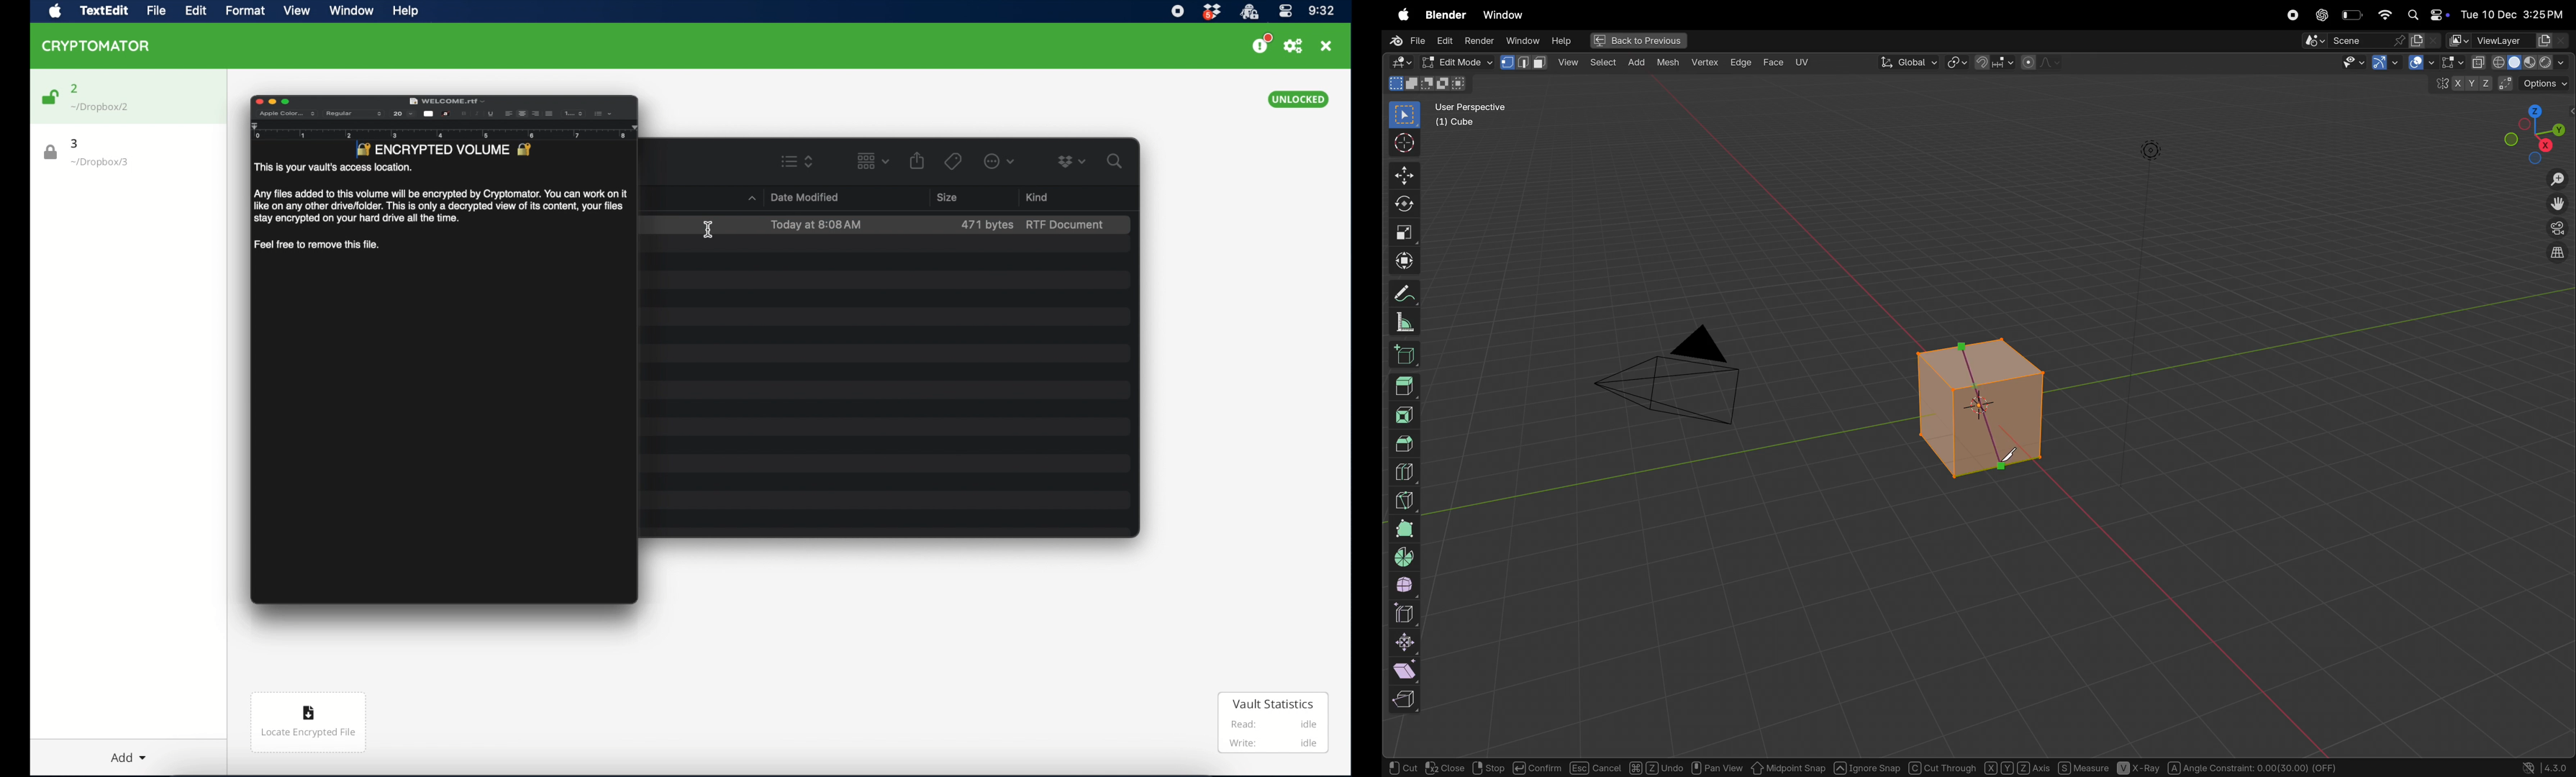 The height and width of the screenshot is (784, 2576). What do you see at coordinates (2530, 768) in the screenshot?
I see `Show system preferences  "Network" panel to allow online access` at bounding box center [2530, 768].